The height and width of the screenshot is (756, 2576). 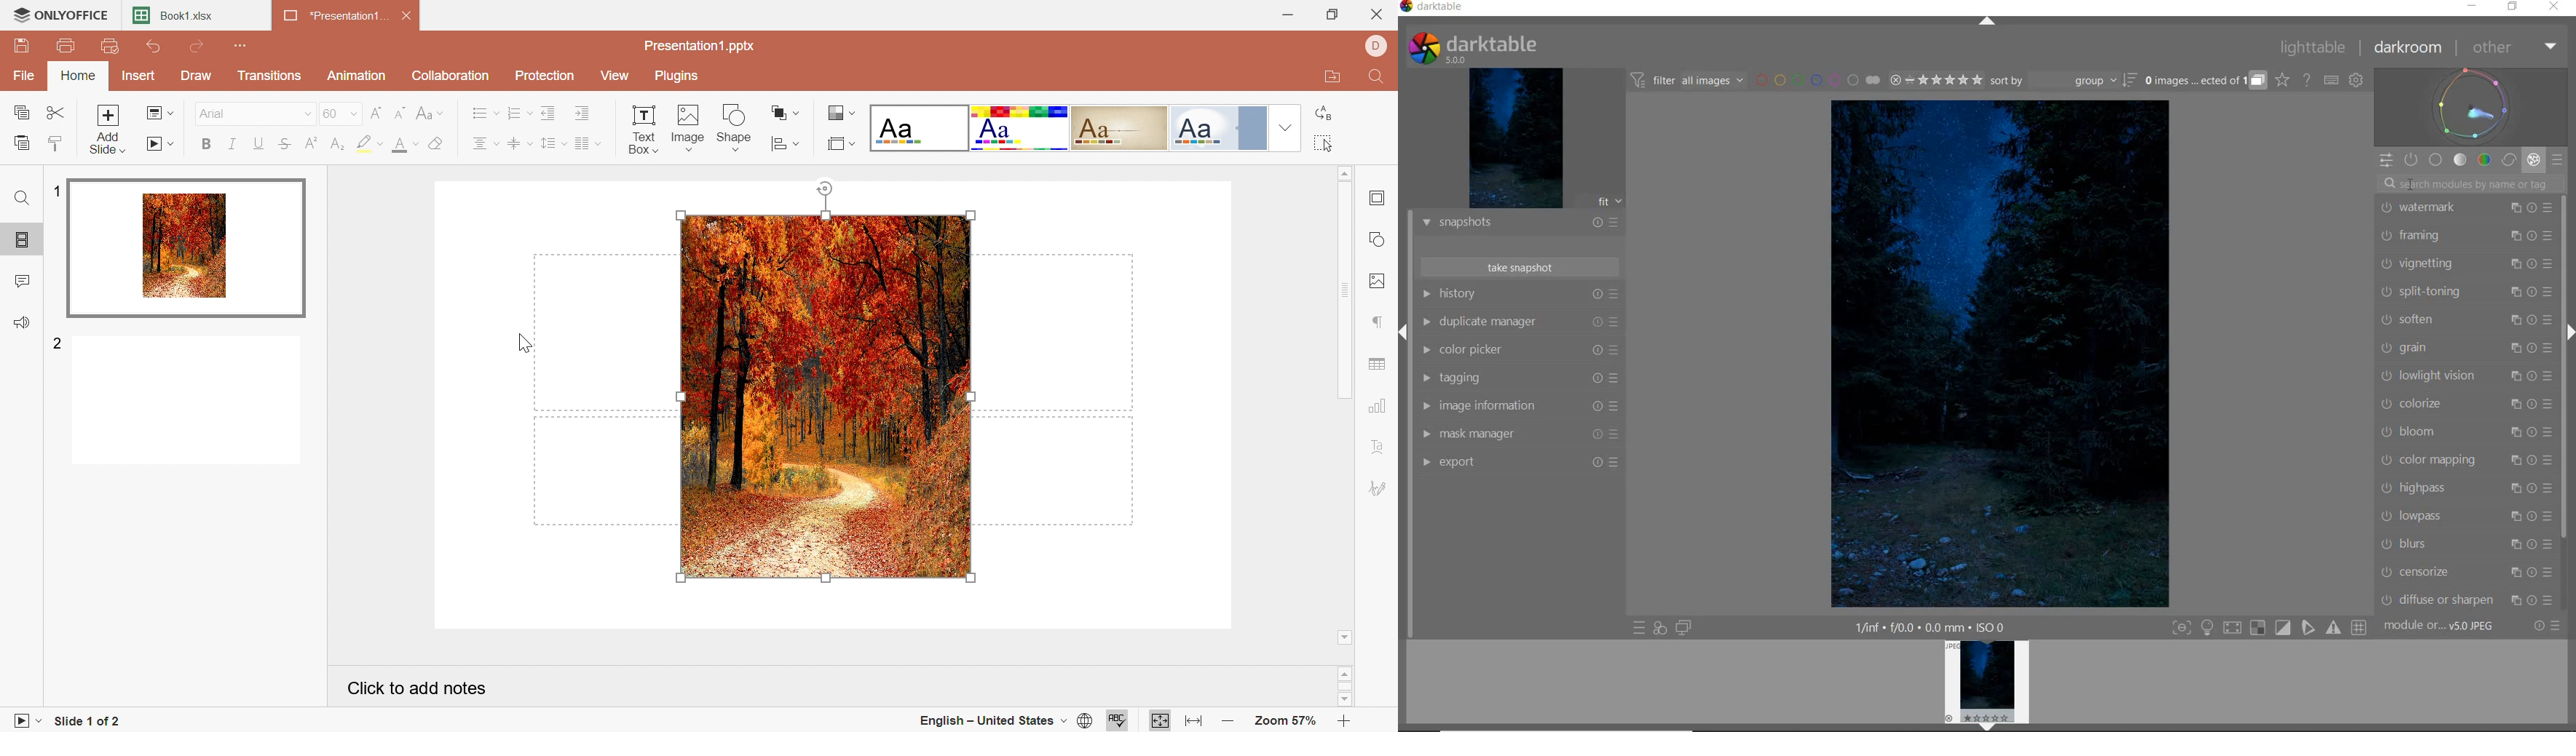 I want to click on EXPORT, so click(x=1519, y=463).